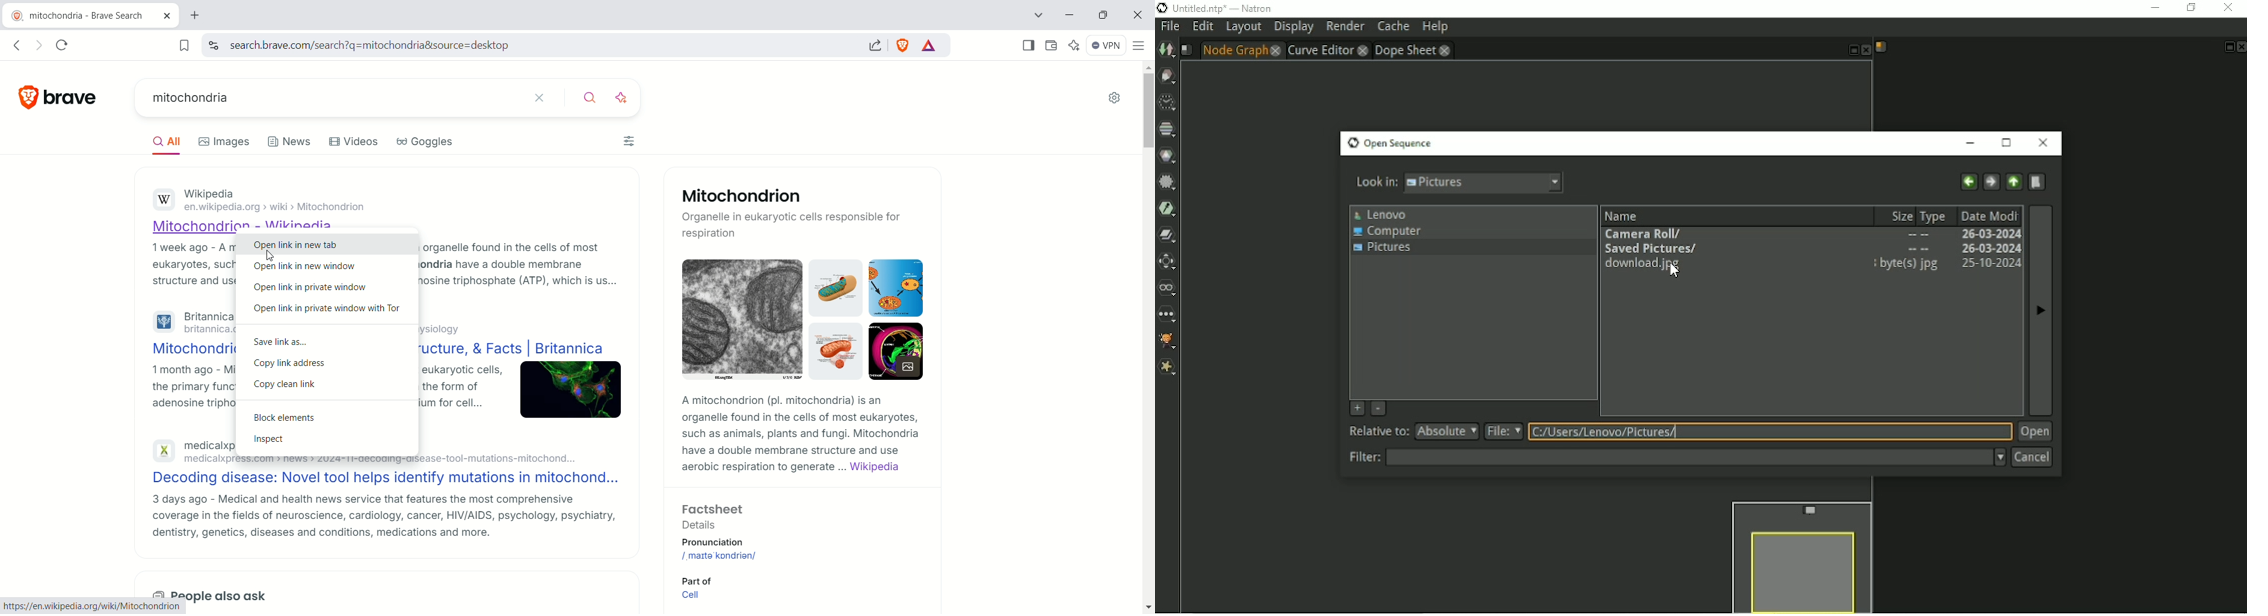  I want to click on open link in new window, so click(305, 267).